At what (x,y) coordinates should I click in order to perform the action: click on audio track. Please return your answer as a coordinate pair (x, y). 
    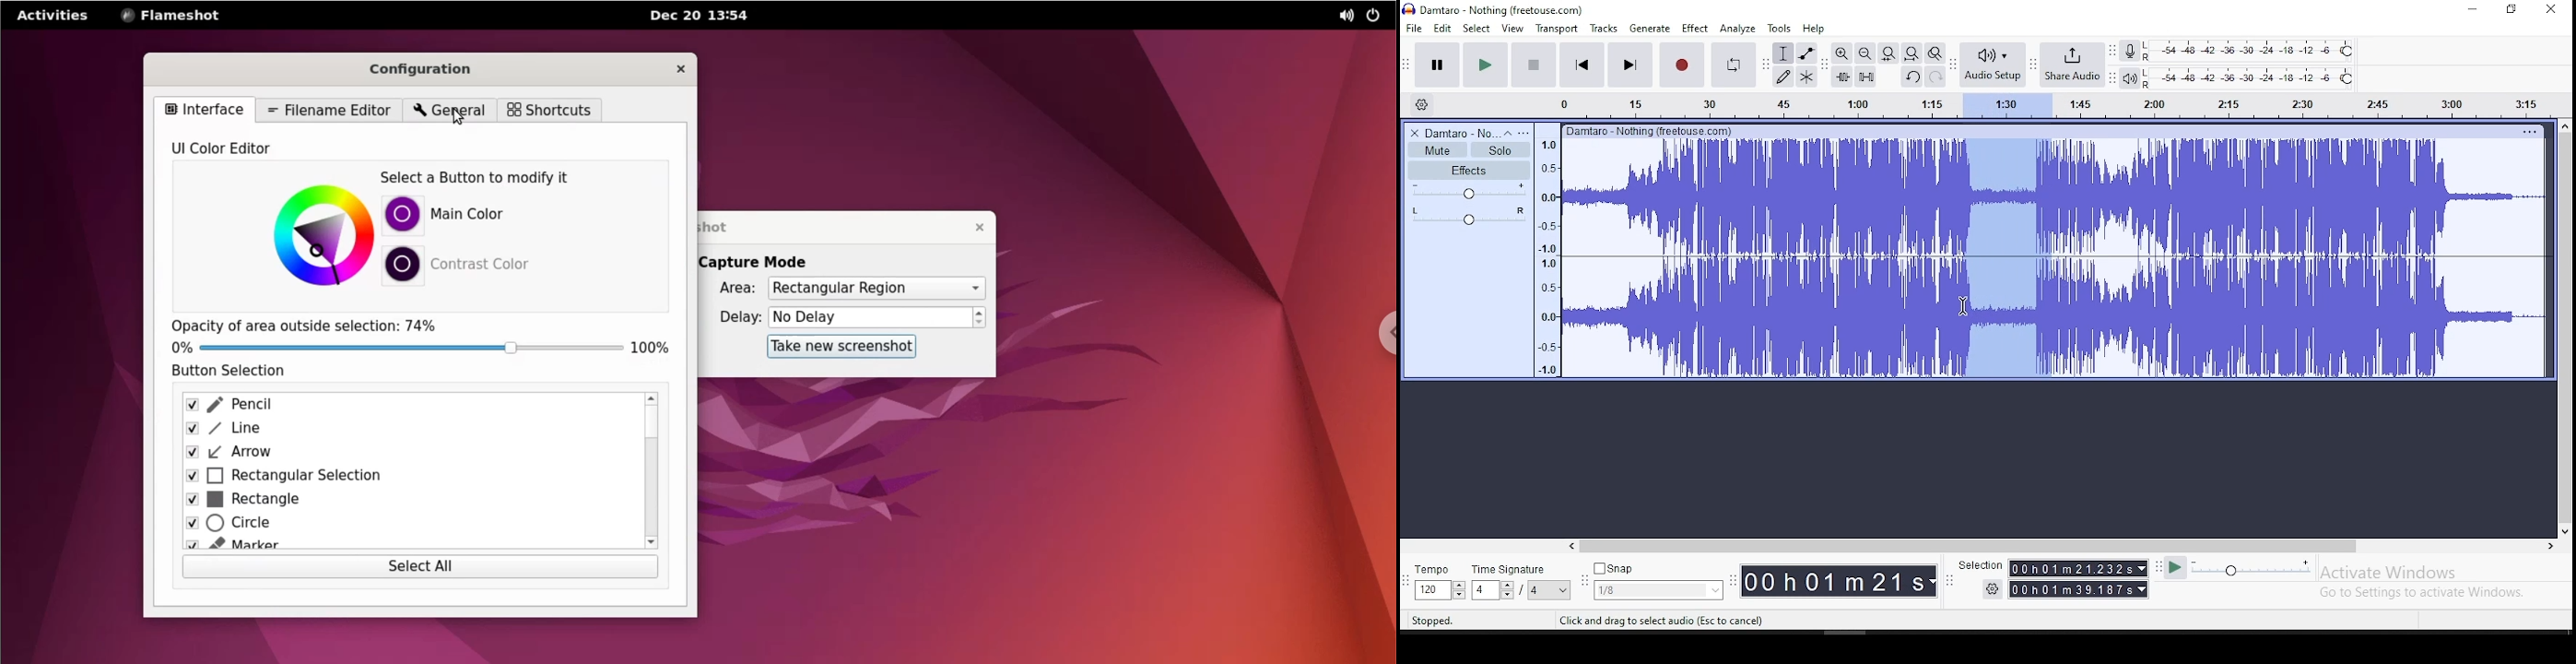
    Looking at the image, I should click on (2054, 196).